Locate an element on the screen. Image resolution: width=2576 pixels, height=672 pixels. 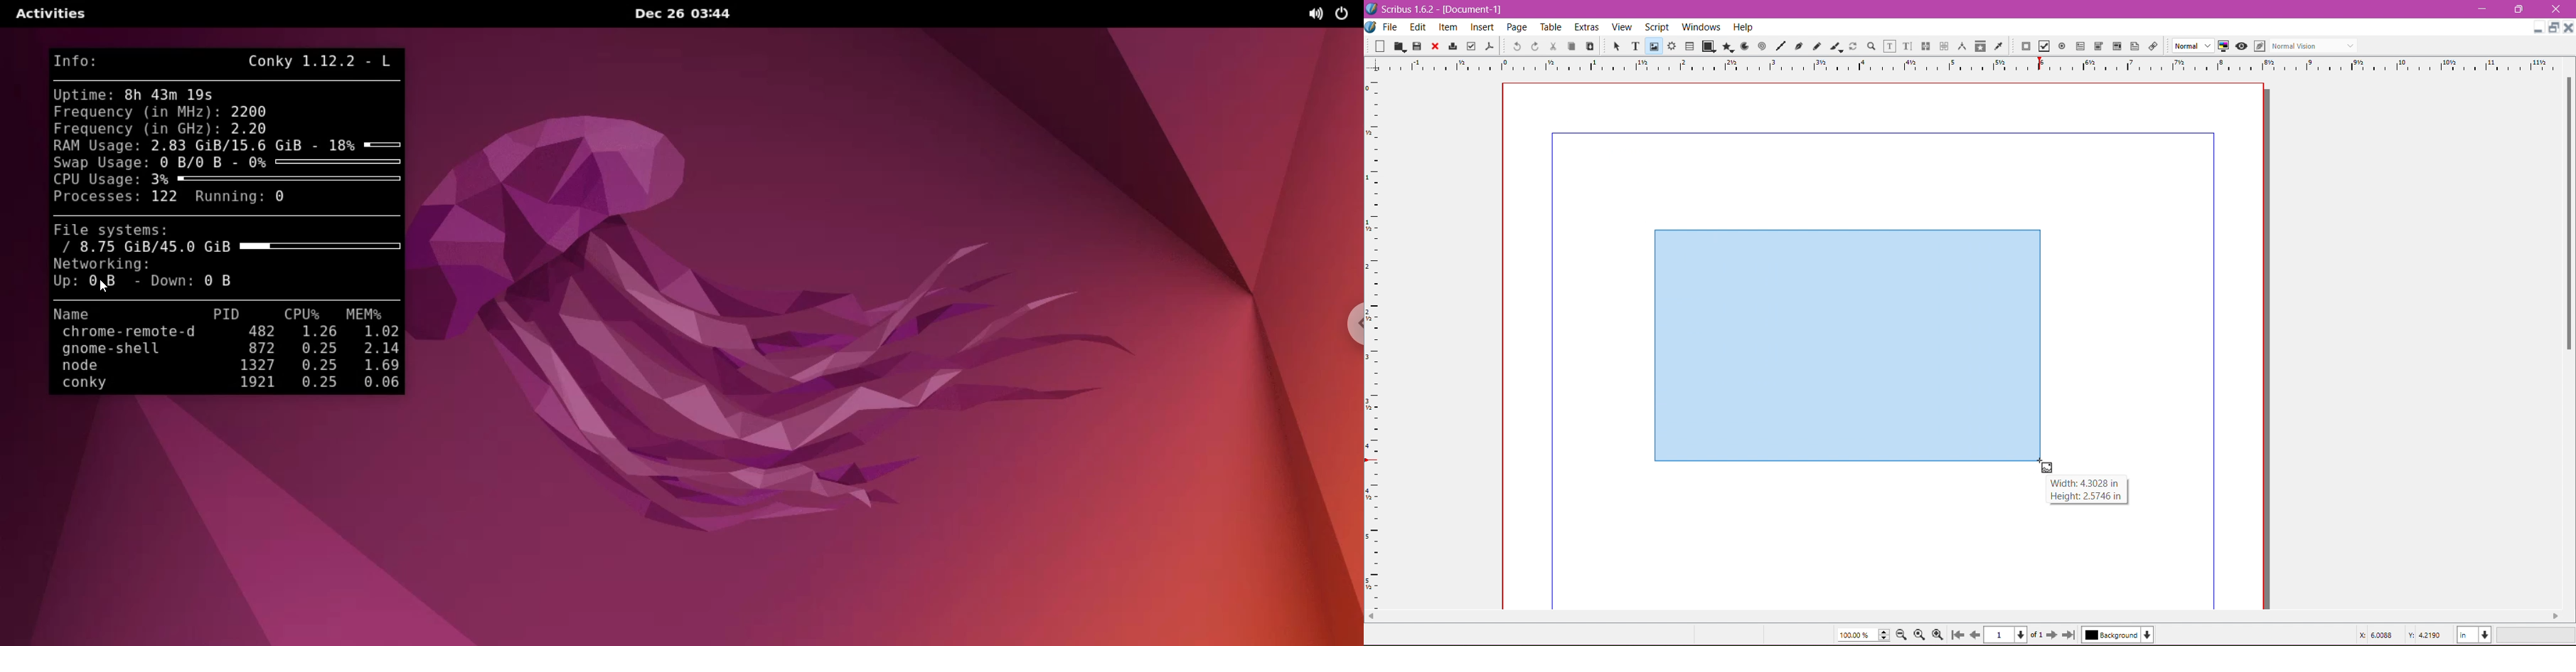
Table is located at coordinates (1690, 46).